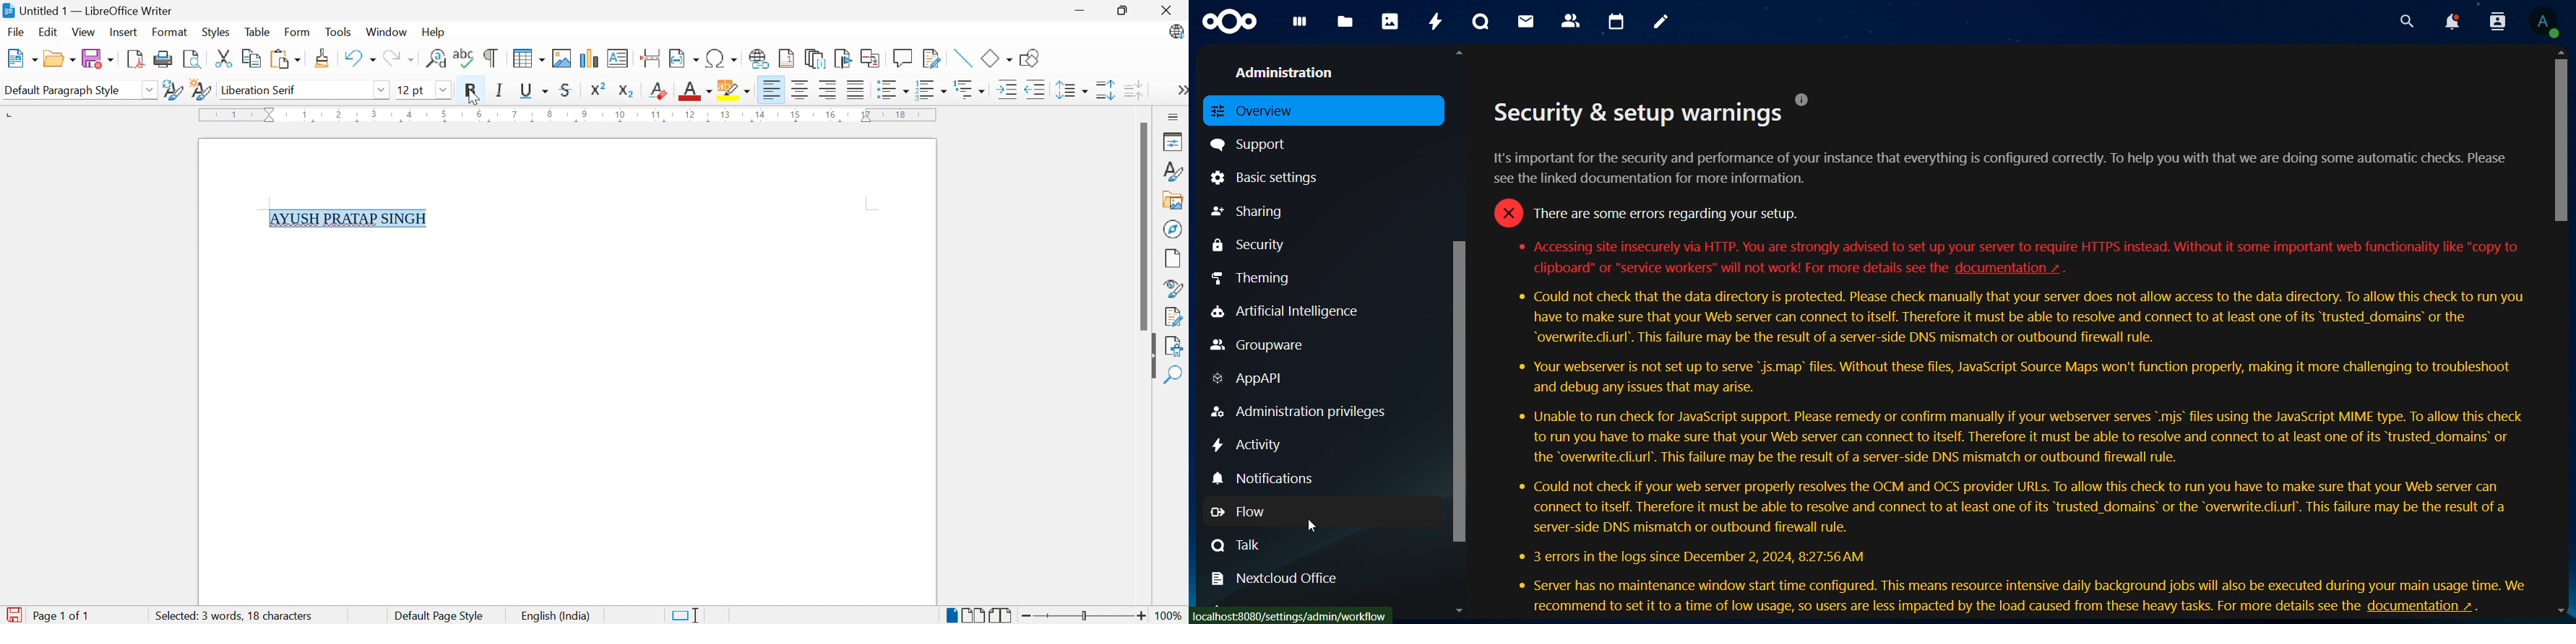 This screenshot has width=2576, height=644. I want to click on Insert Page Break, so click(652, 58).